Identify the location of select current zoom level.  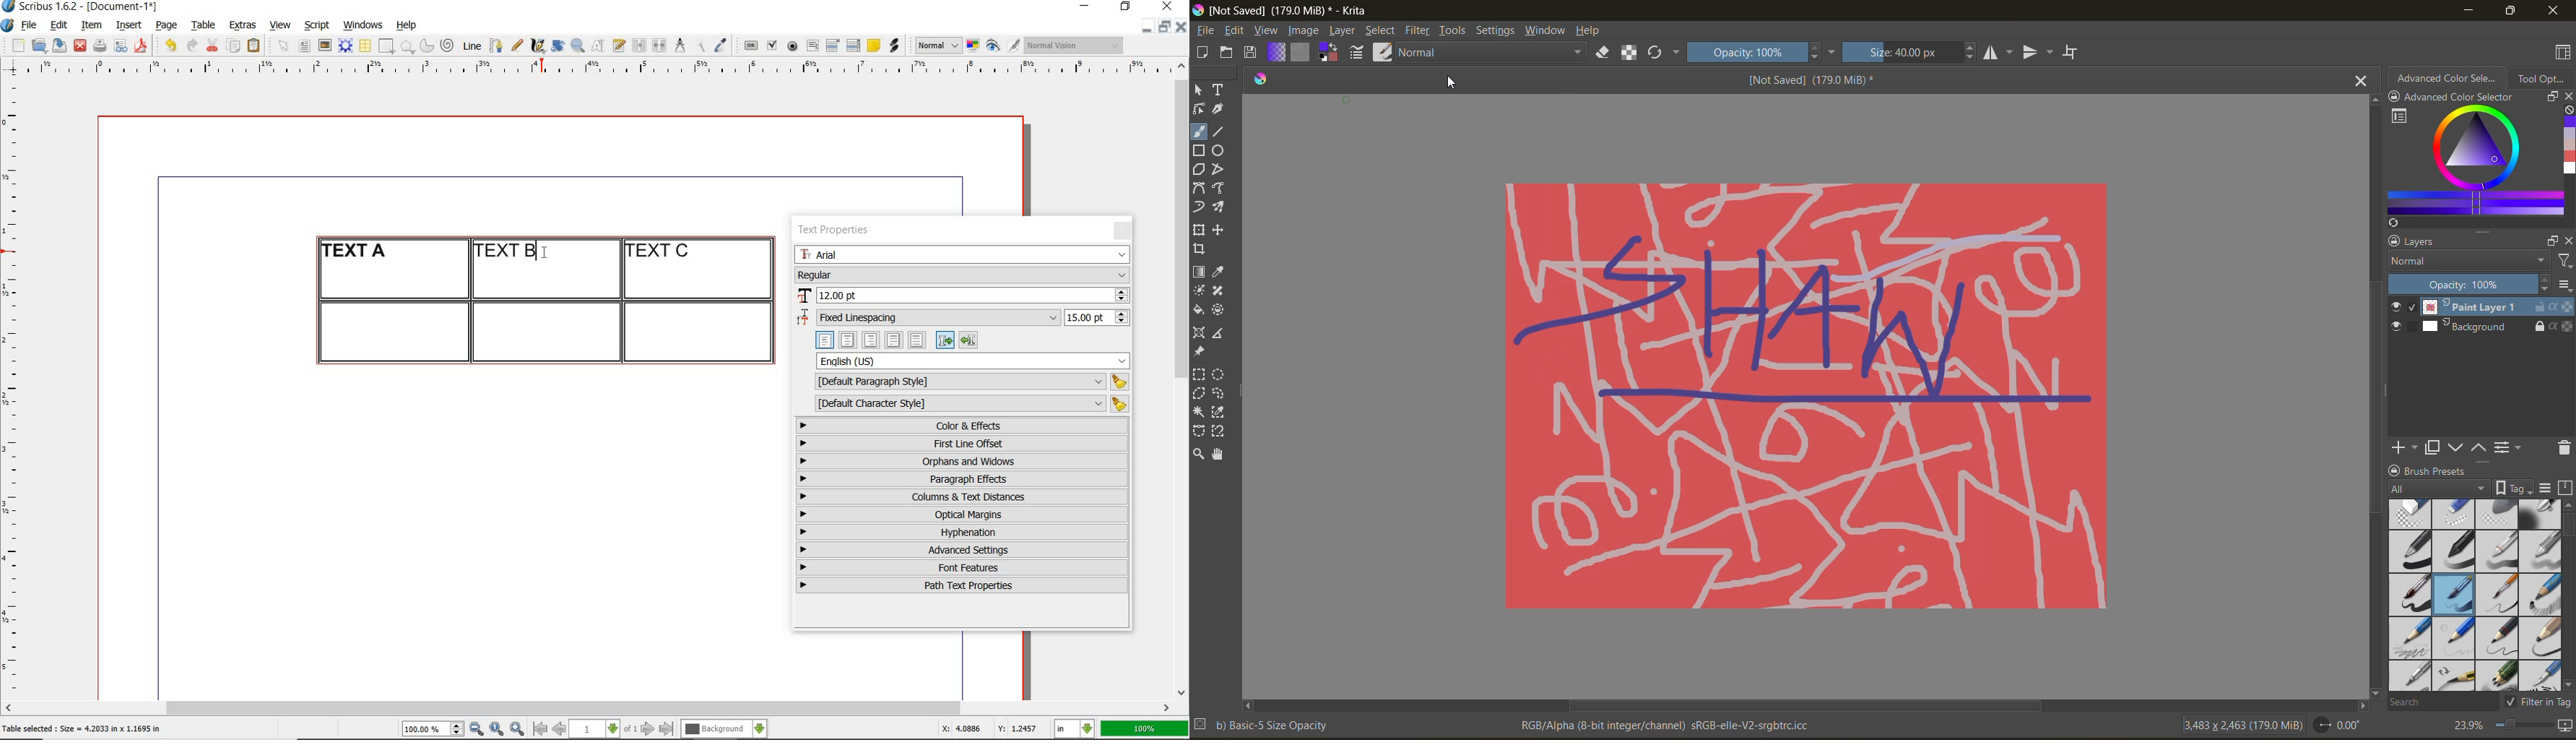
(434, 729).